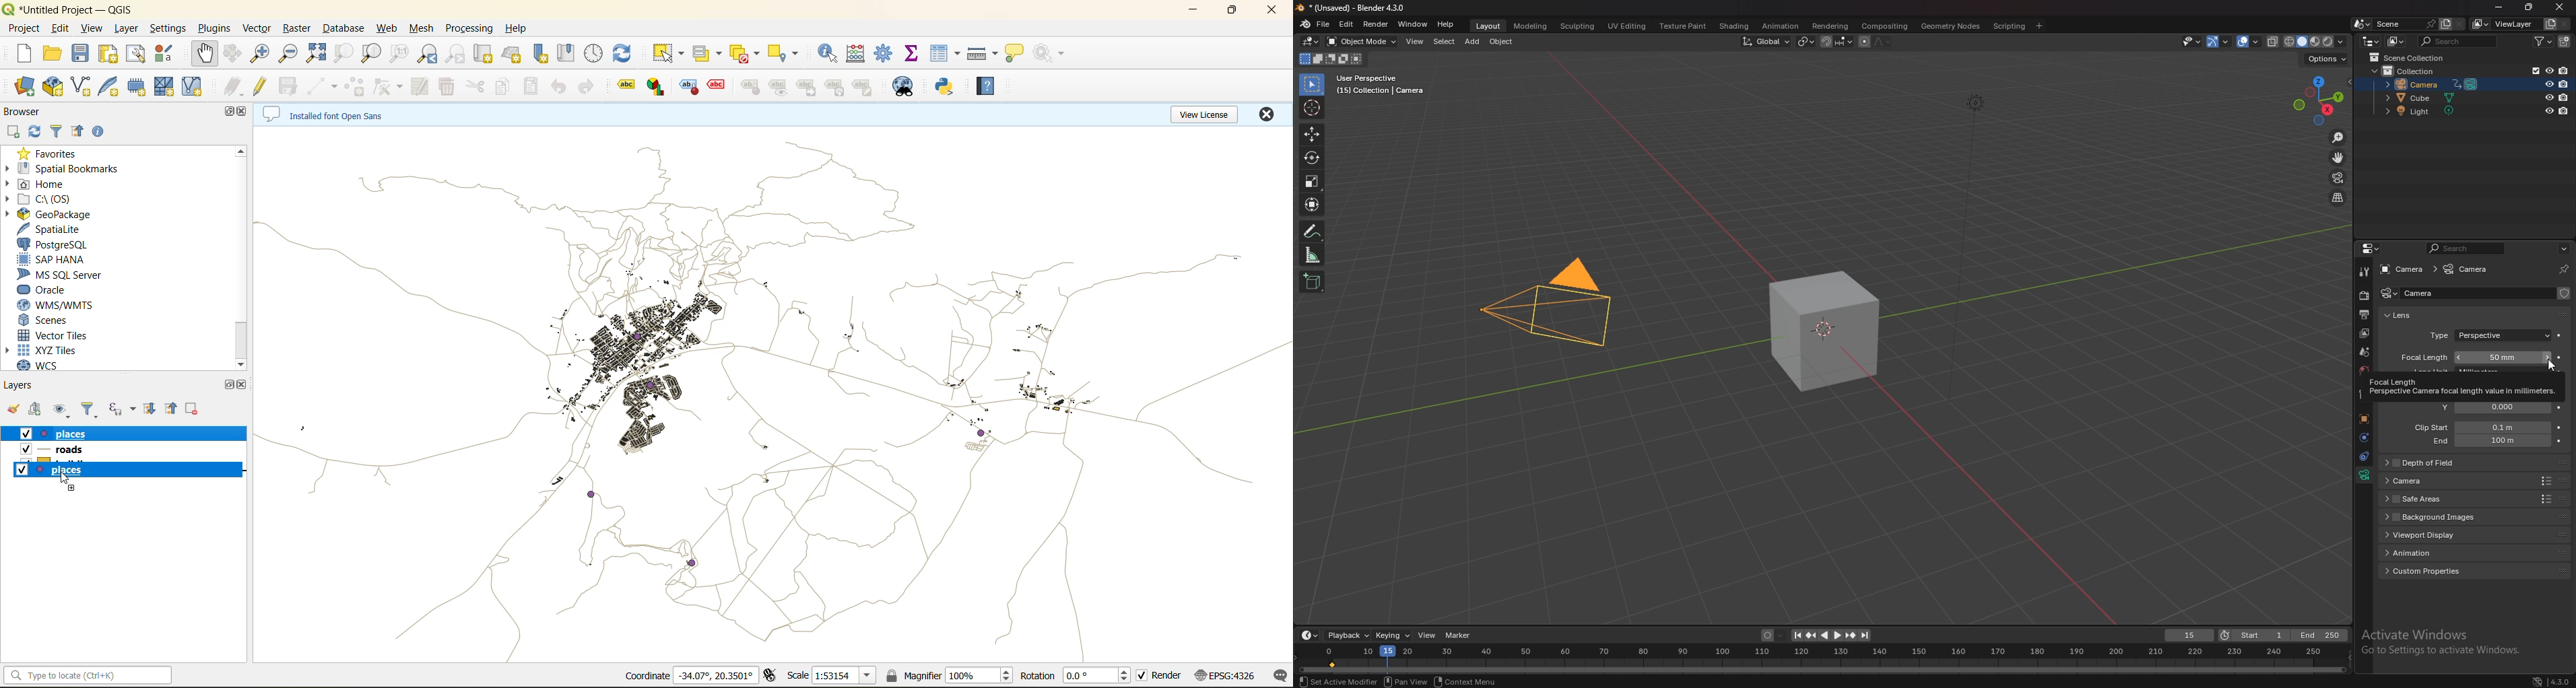 The height and width of the screenshot is (700, 2576). What do you see at coordinates (1850, 635) in the screenshot?
I see `jump to keyframe` at bounding box center [1850, 635].